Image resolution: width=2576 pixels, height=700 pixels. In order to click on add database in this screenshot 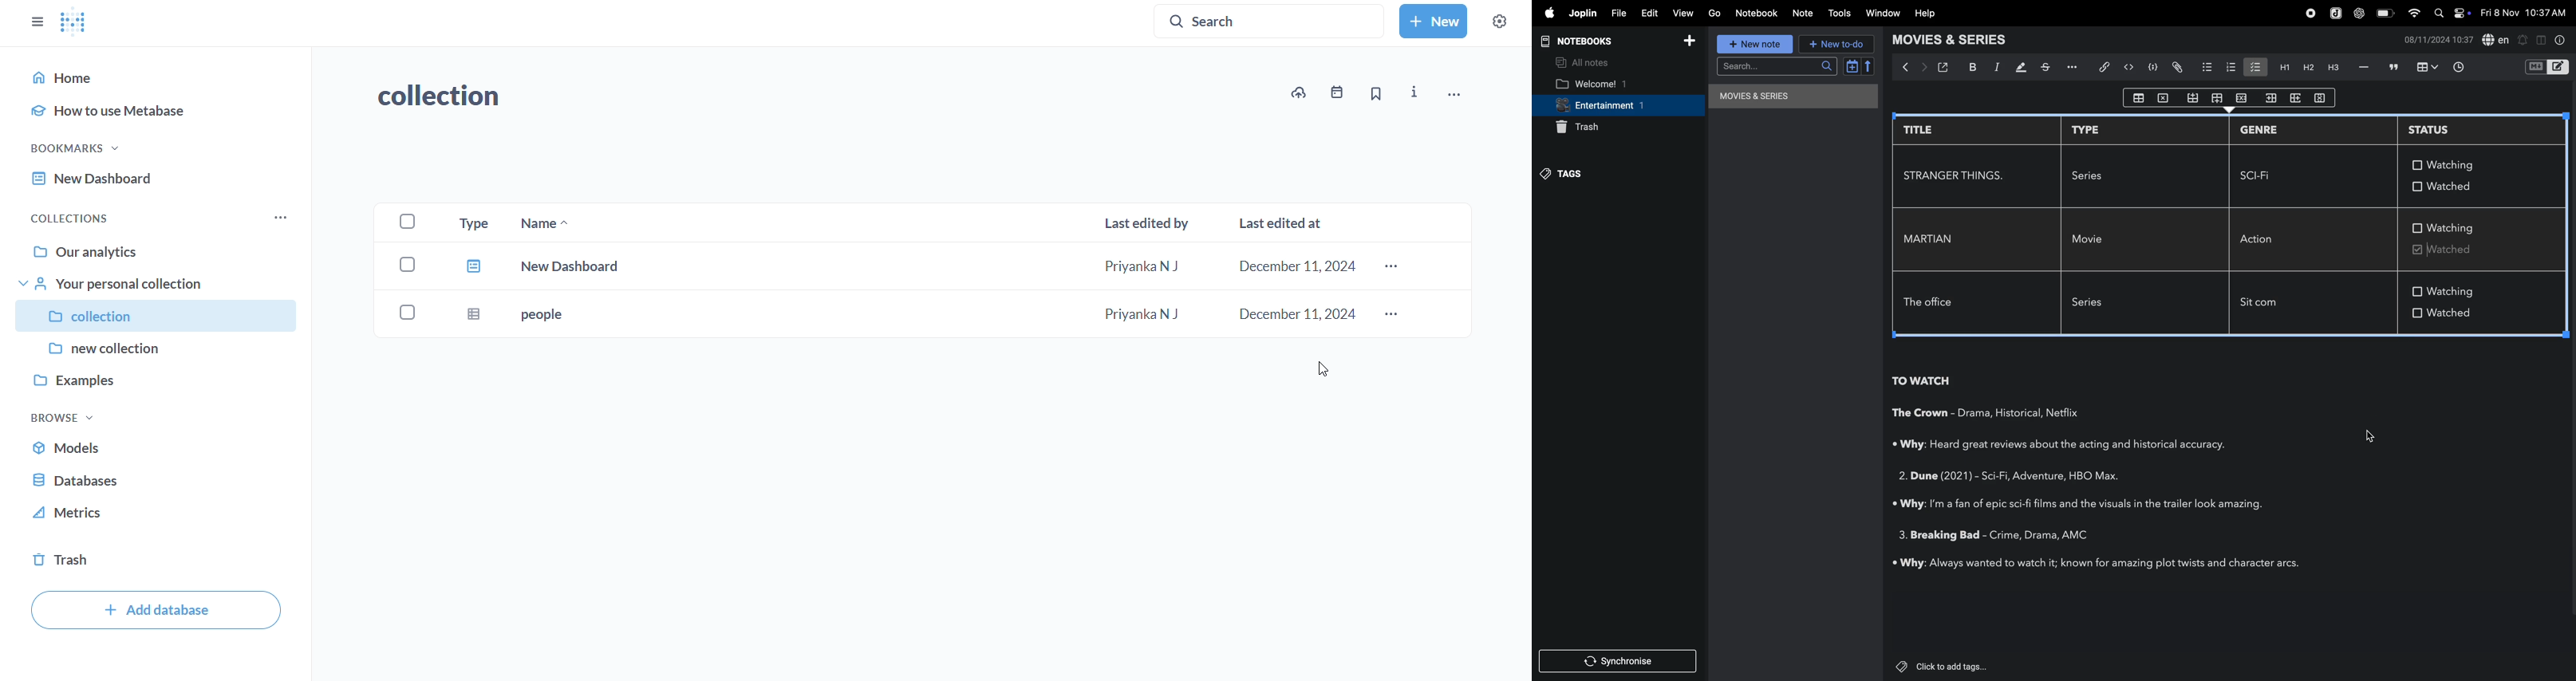, I will do `click(158, 610)`.